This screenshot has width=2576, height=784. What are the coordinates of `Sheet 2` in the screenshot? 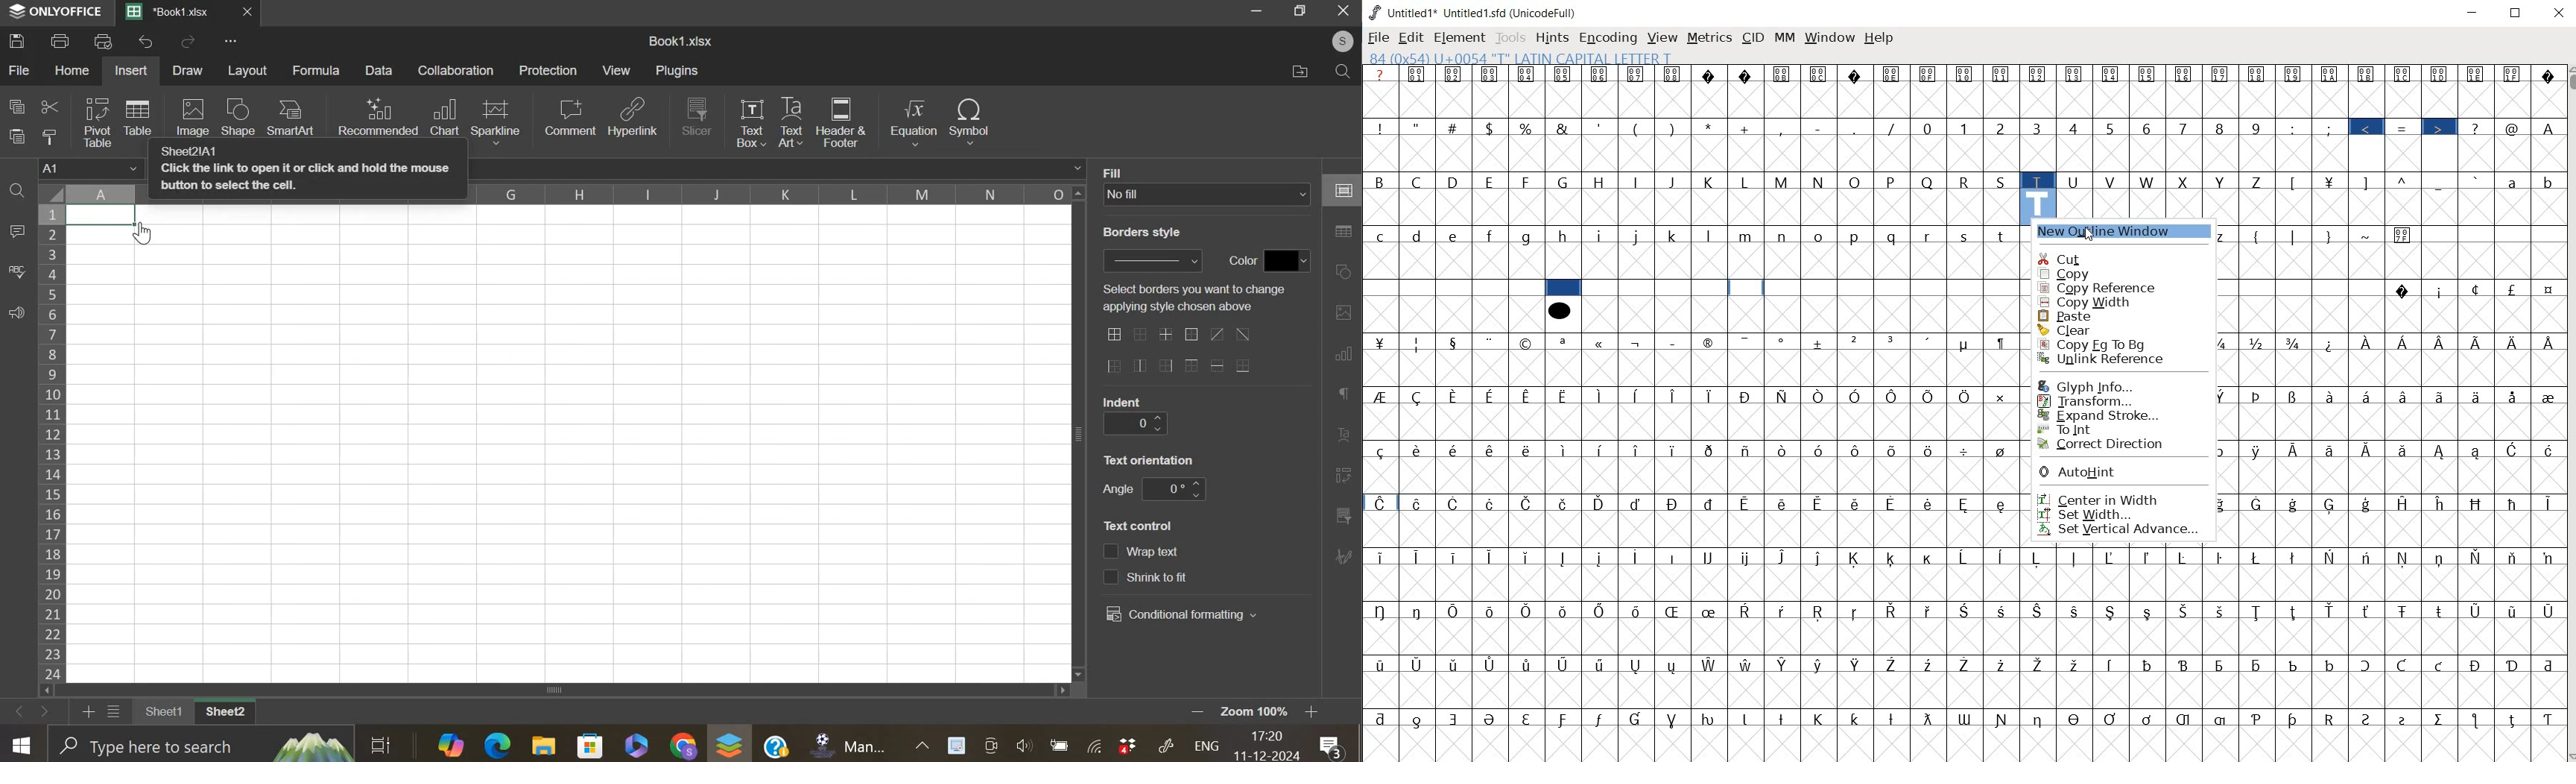 It's located at (227, 713).